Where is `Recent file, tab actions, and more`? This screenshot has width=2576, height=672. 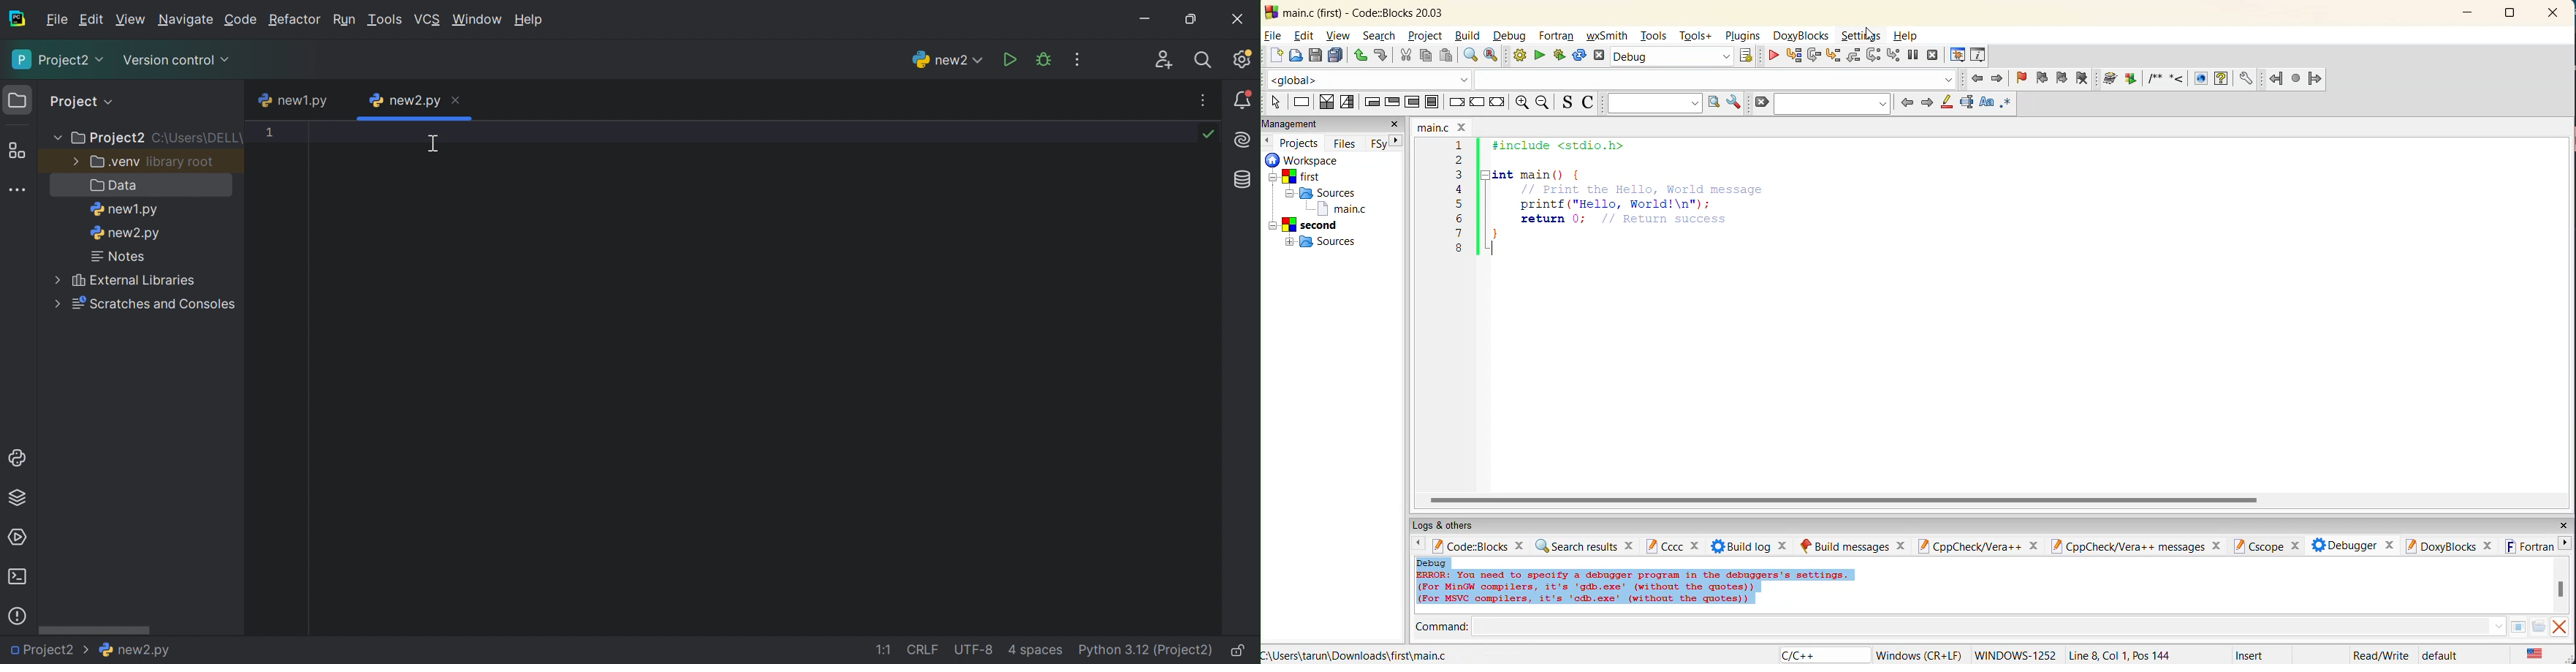 Recent file, tab actions, and more is located at coordinates (1205, 100).